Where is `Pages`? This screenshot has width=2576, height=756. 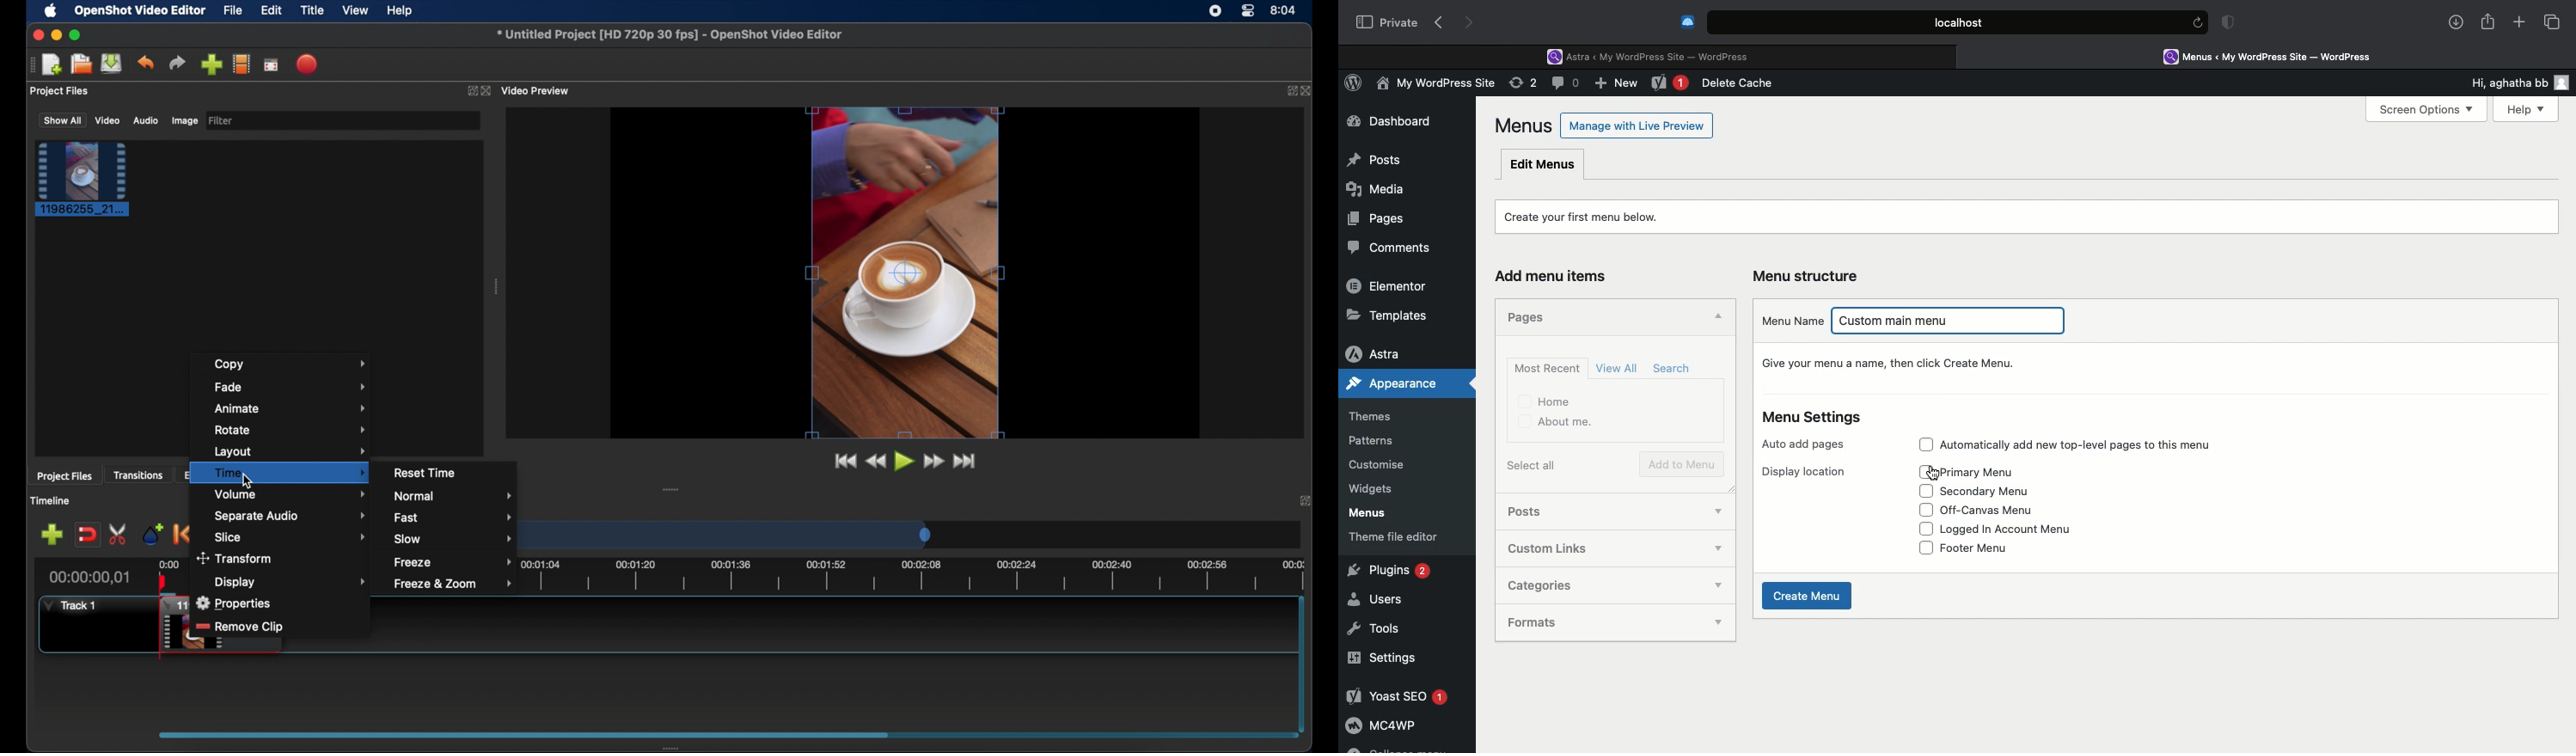 Pages is located at coordinates (1373, 217).